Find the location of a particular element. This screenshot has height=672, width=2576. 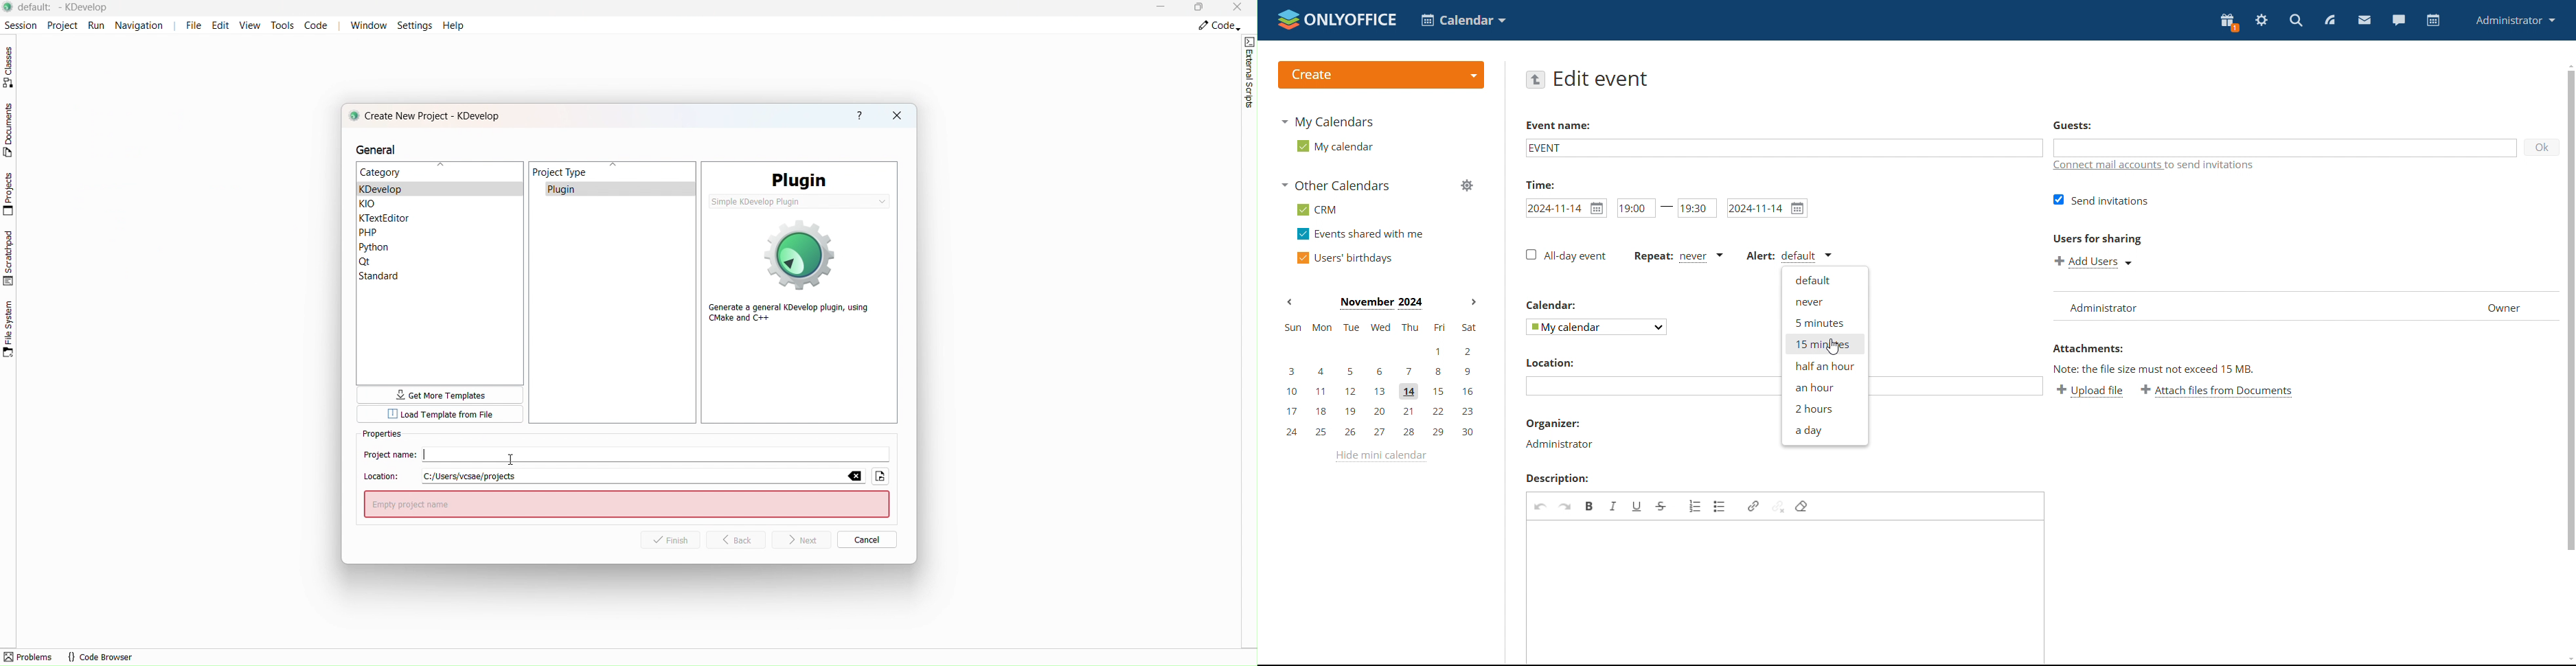

create is located at coordinates (1380, 75).